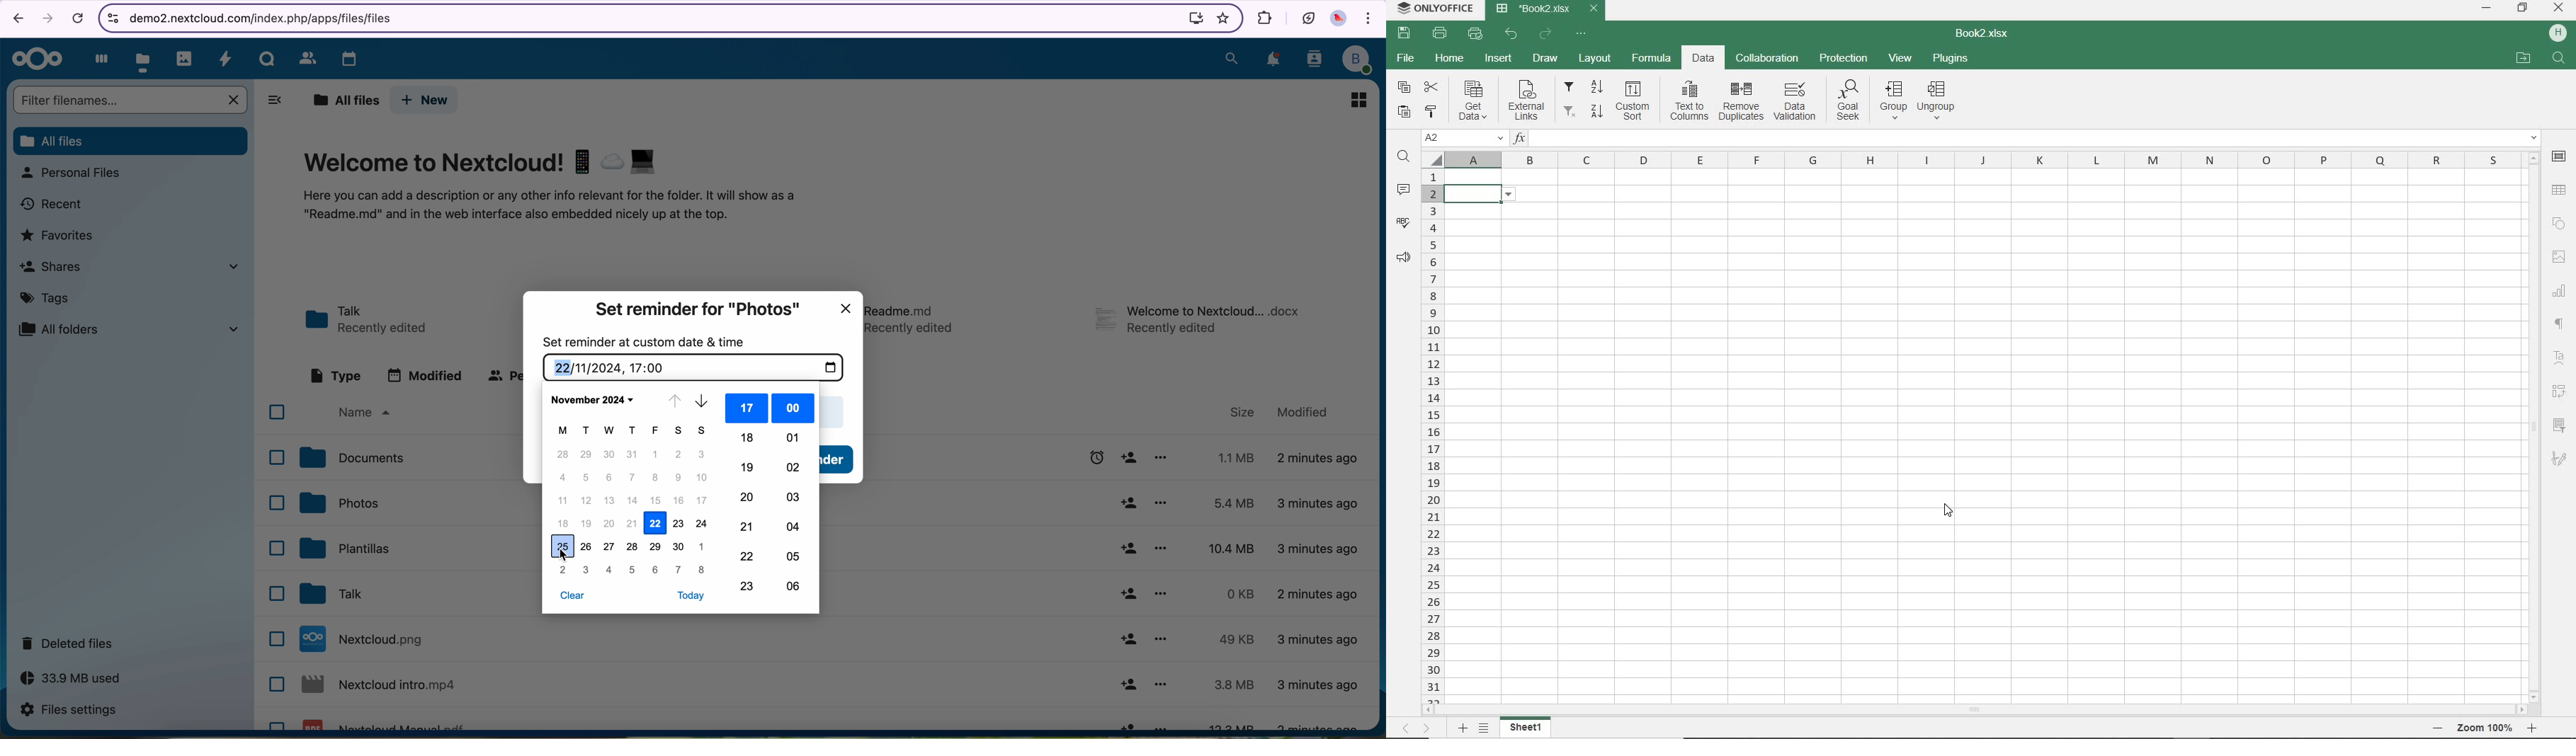 Image resolution: width=2576 pixels, height=756 pixels. I want to click on november 2024, so click(593, 399).